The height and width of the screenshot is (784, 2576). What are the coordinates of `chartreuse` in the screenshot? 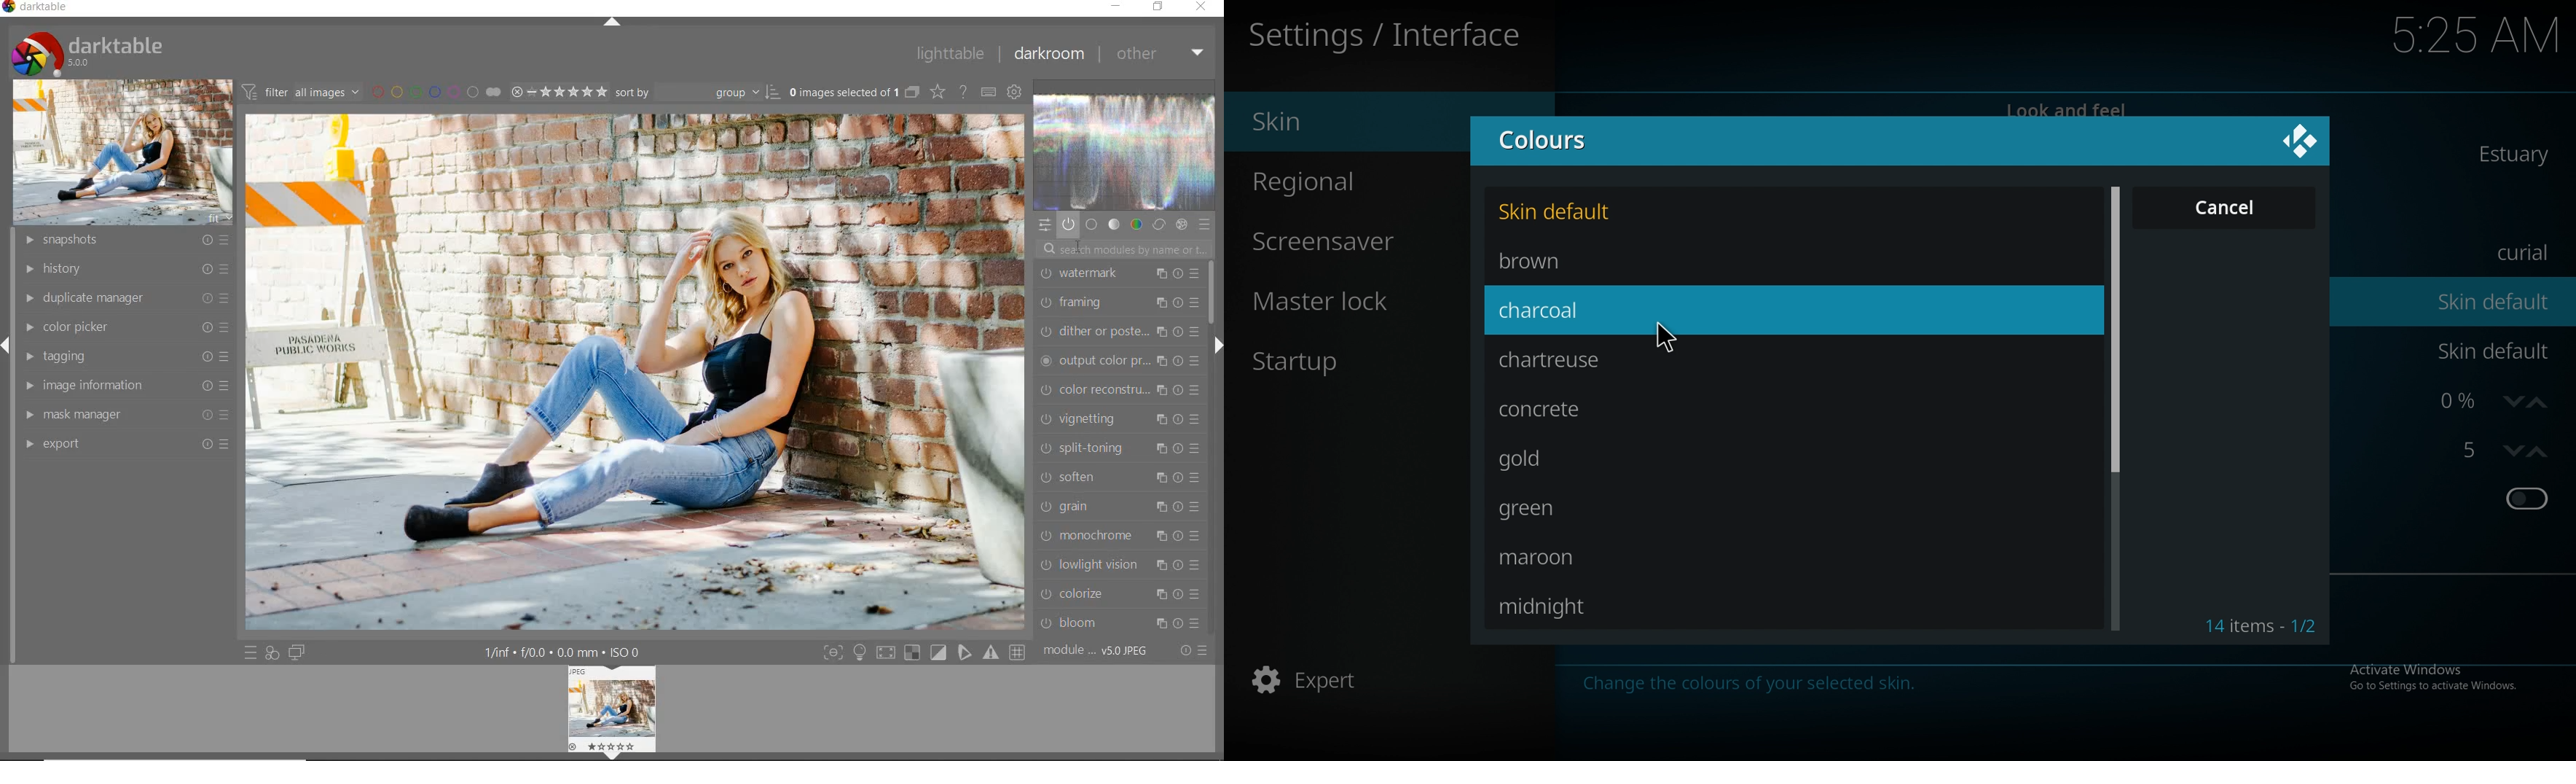 It's located at (1575, 361).